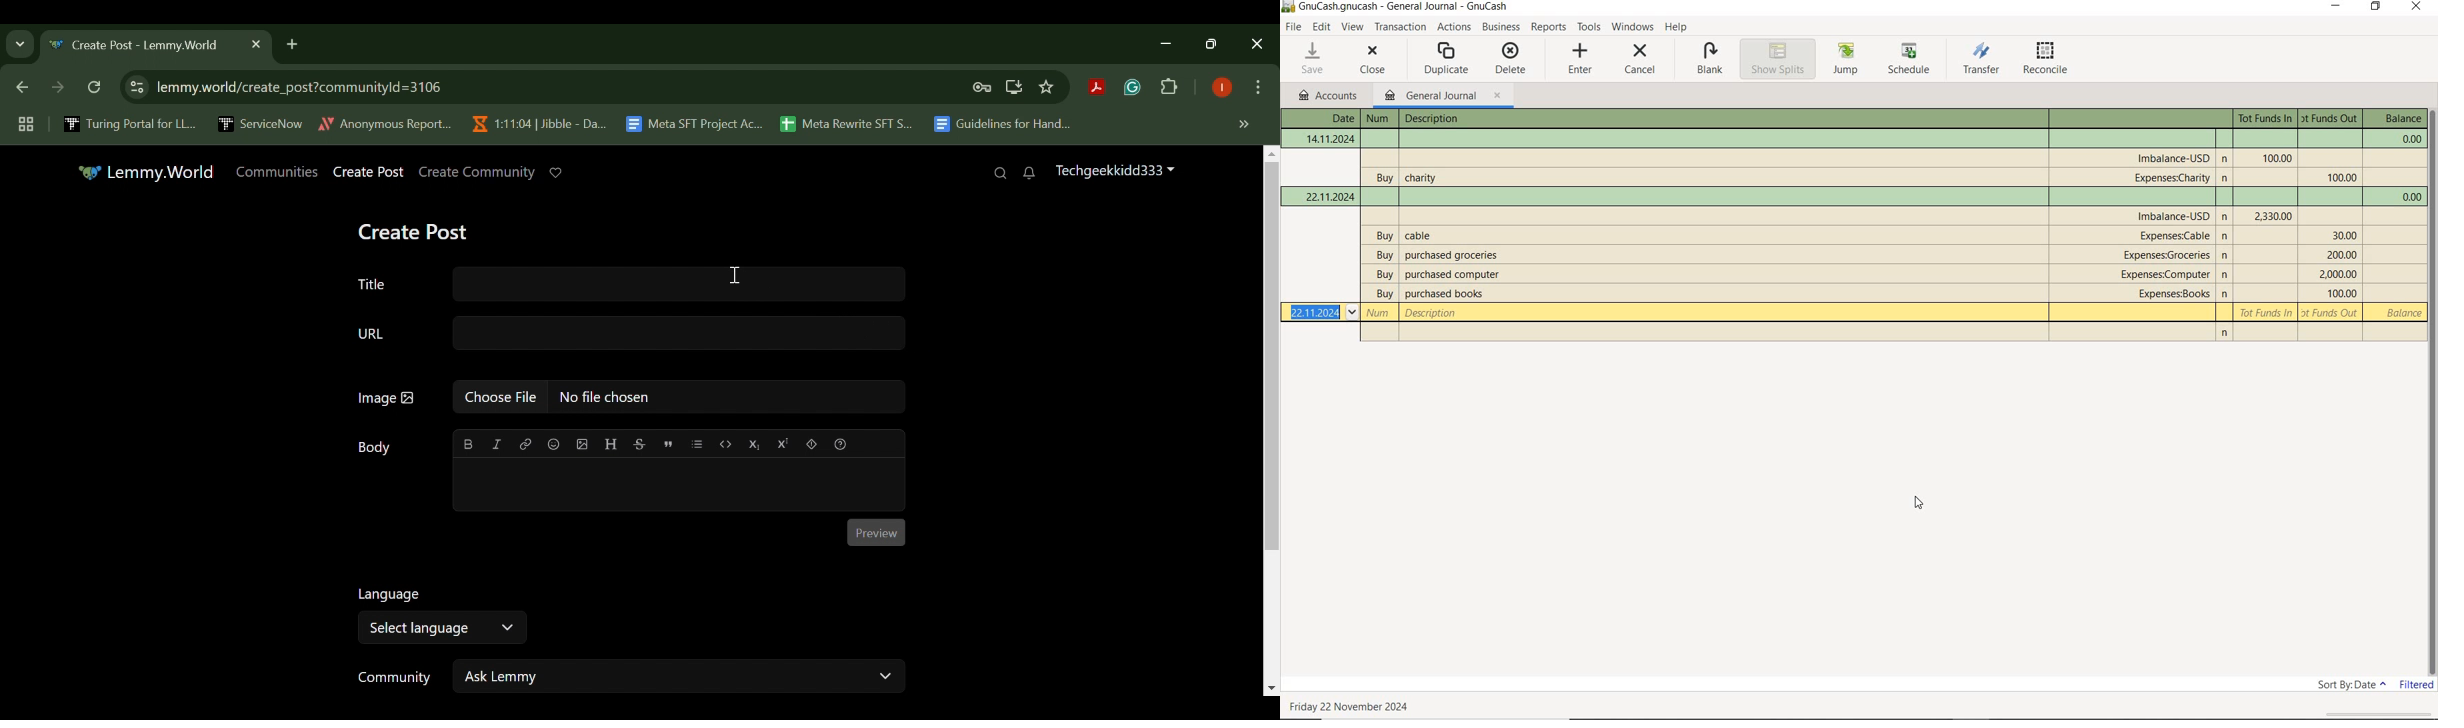 The height and width of the screenshot is (728, 2464). Describe the element at coordinates (146, 172) in the screenshot. I see `Lemmy.World` at that location.